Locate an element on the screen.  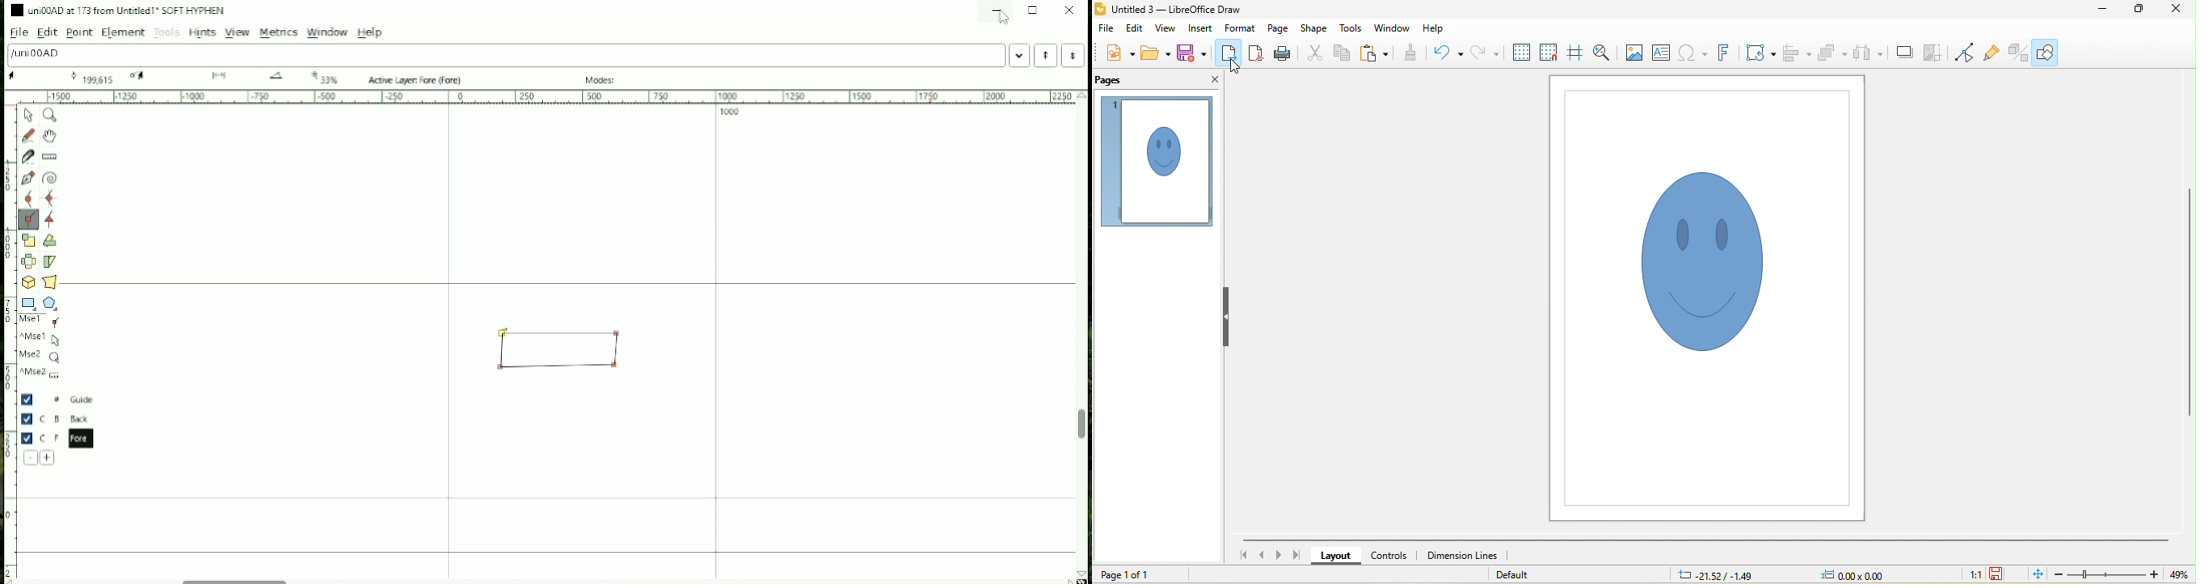
transformations is located at coordinates (1761, 54).